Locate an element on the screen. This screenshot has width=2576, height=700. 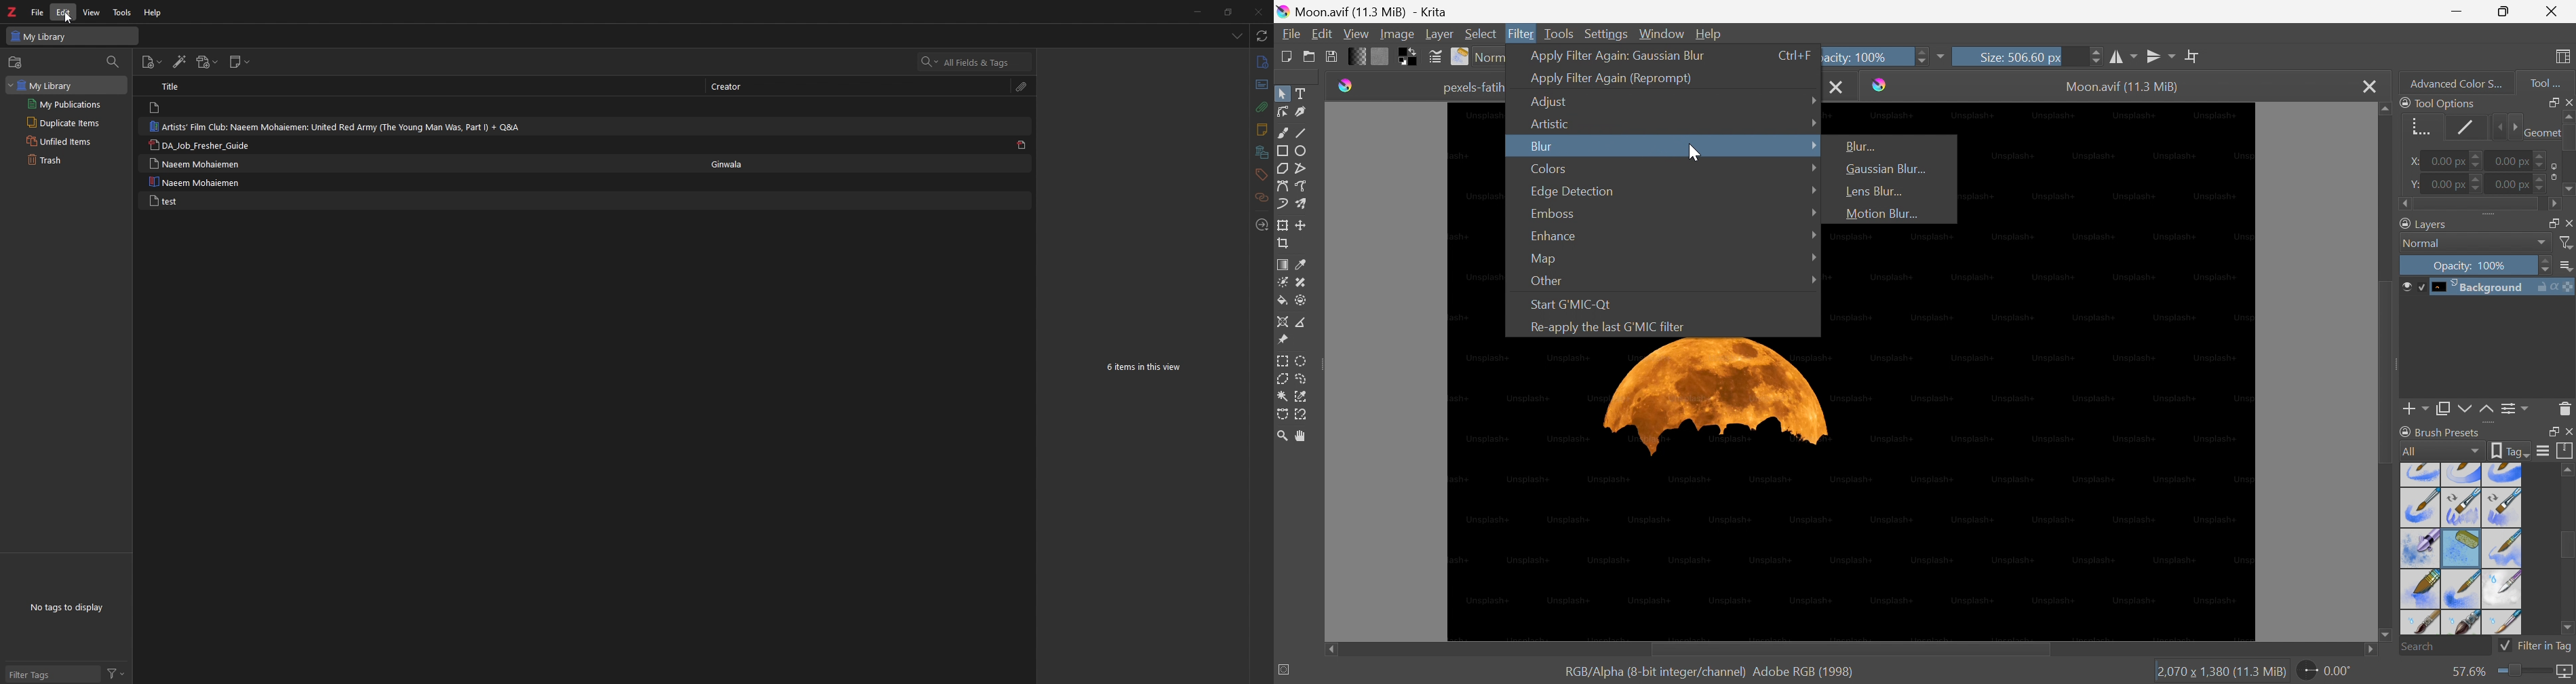
file logo is located at coordinates (156, 108).